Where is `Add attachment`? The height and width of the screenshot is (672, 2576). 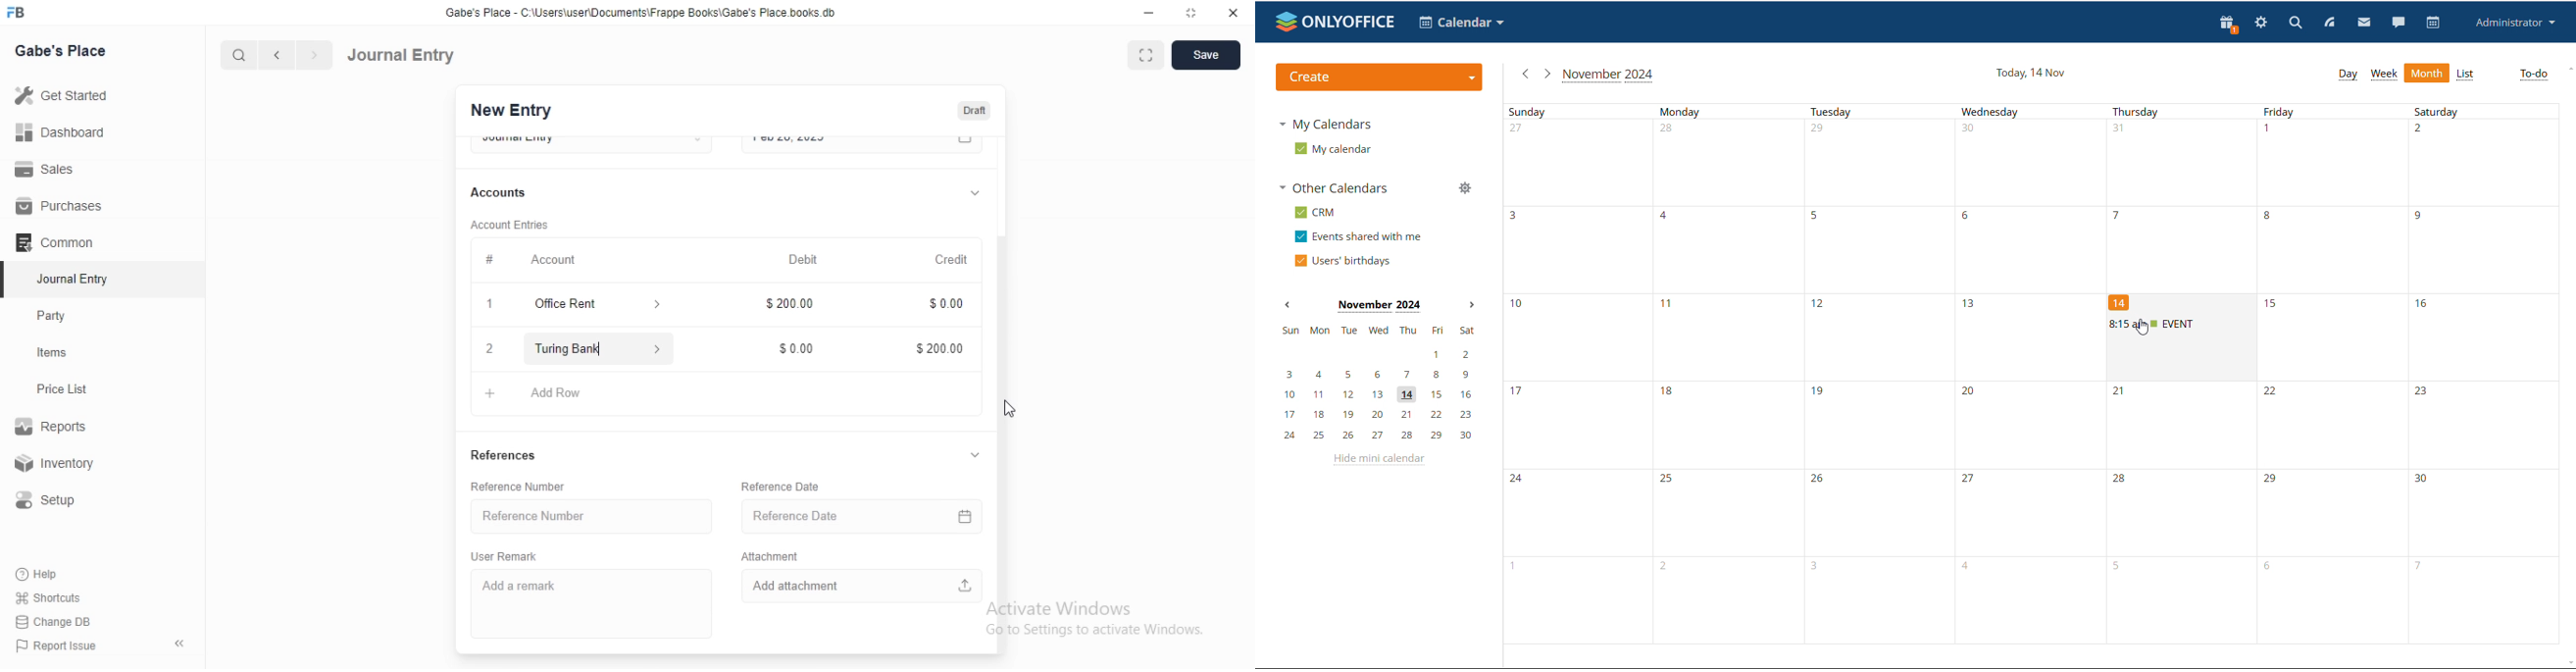
Add attachment is located at coordinates (865, 588).